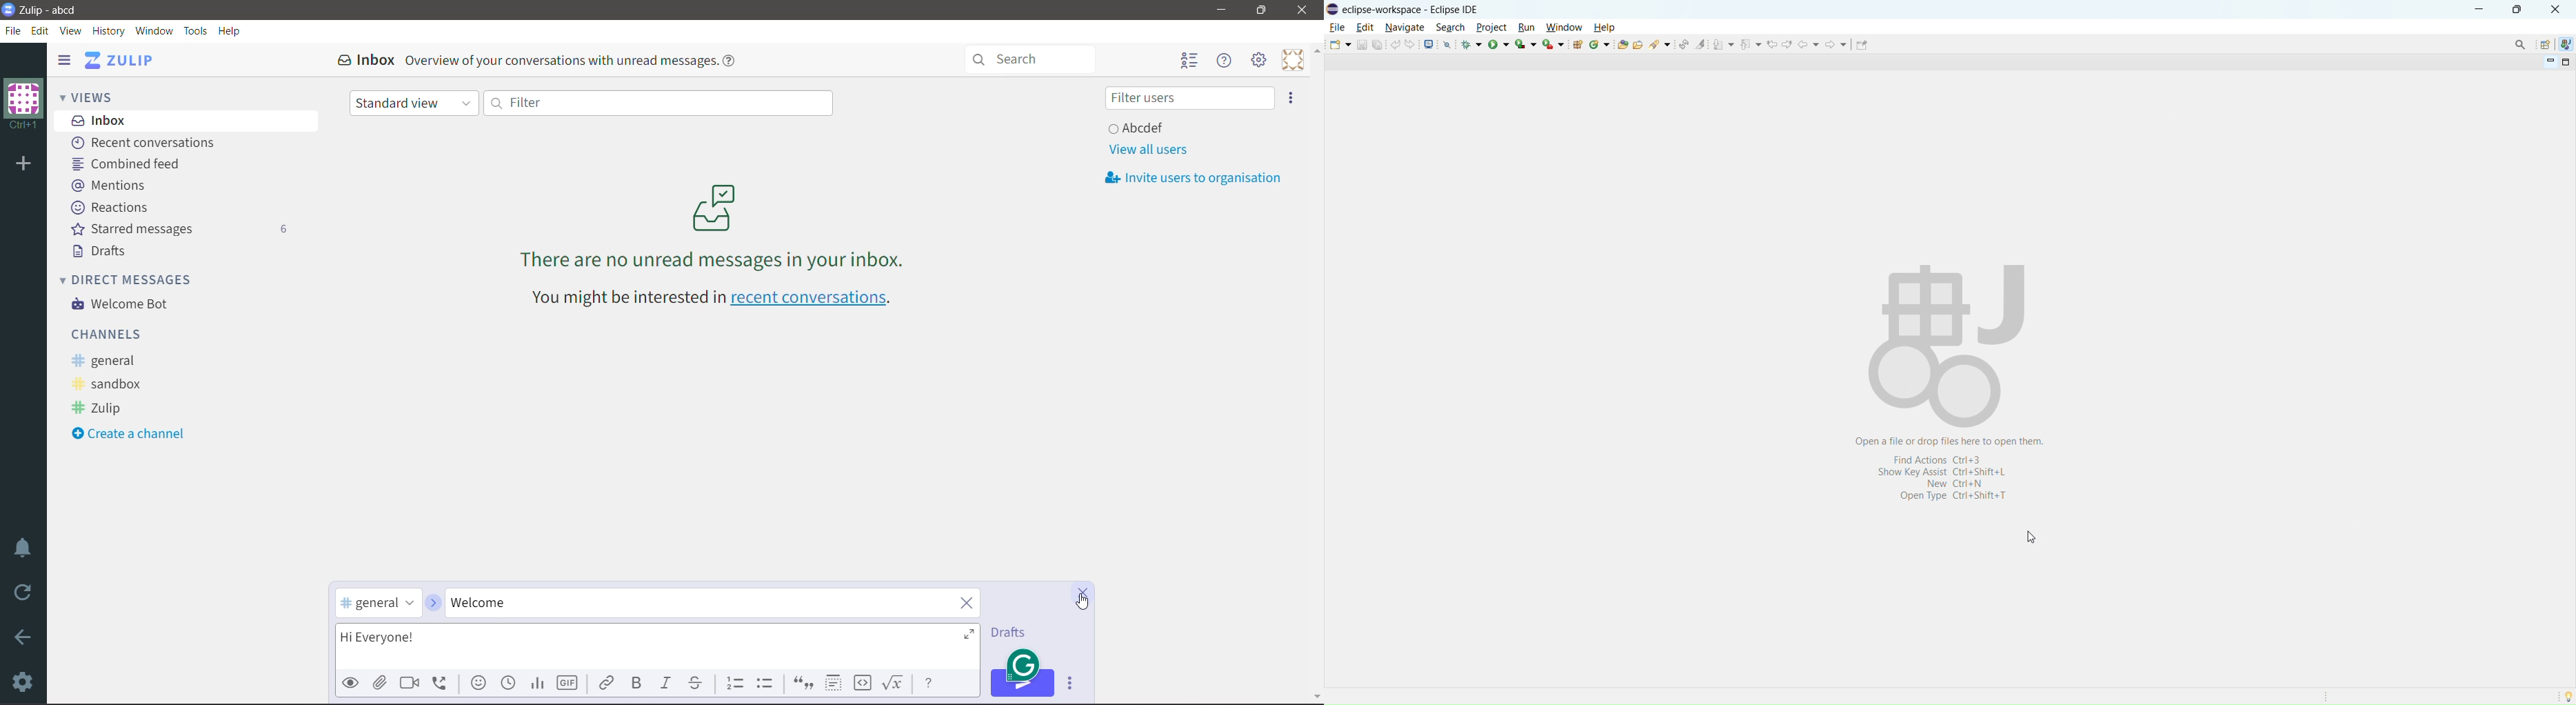  I want to click on Restore Down, so click(1261, 10).